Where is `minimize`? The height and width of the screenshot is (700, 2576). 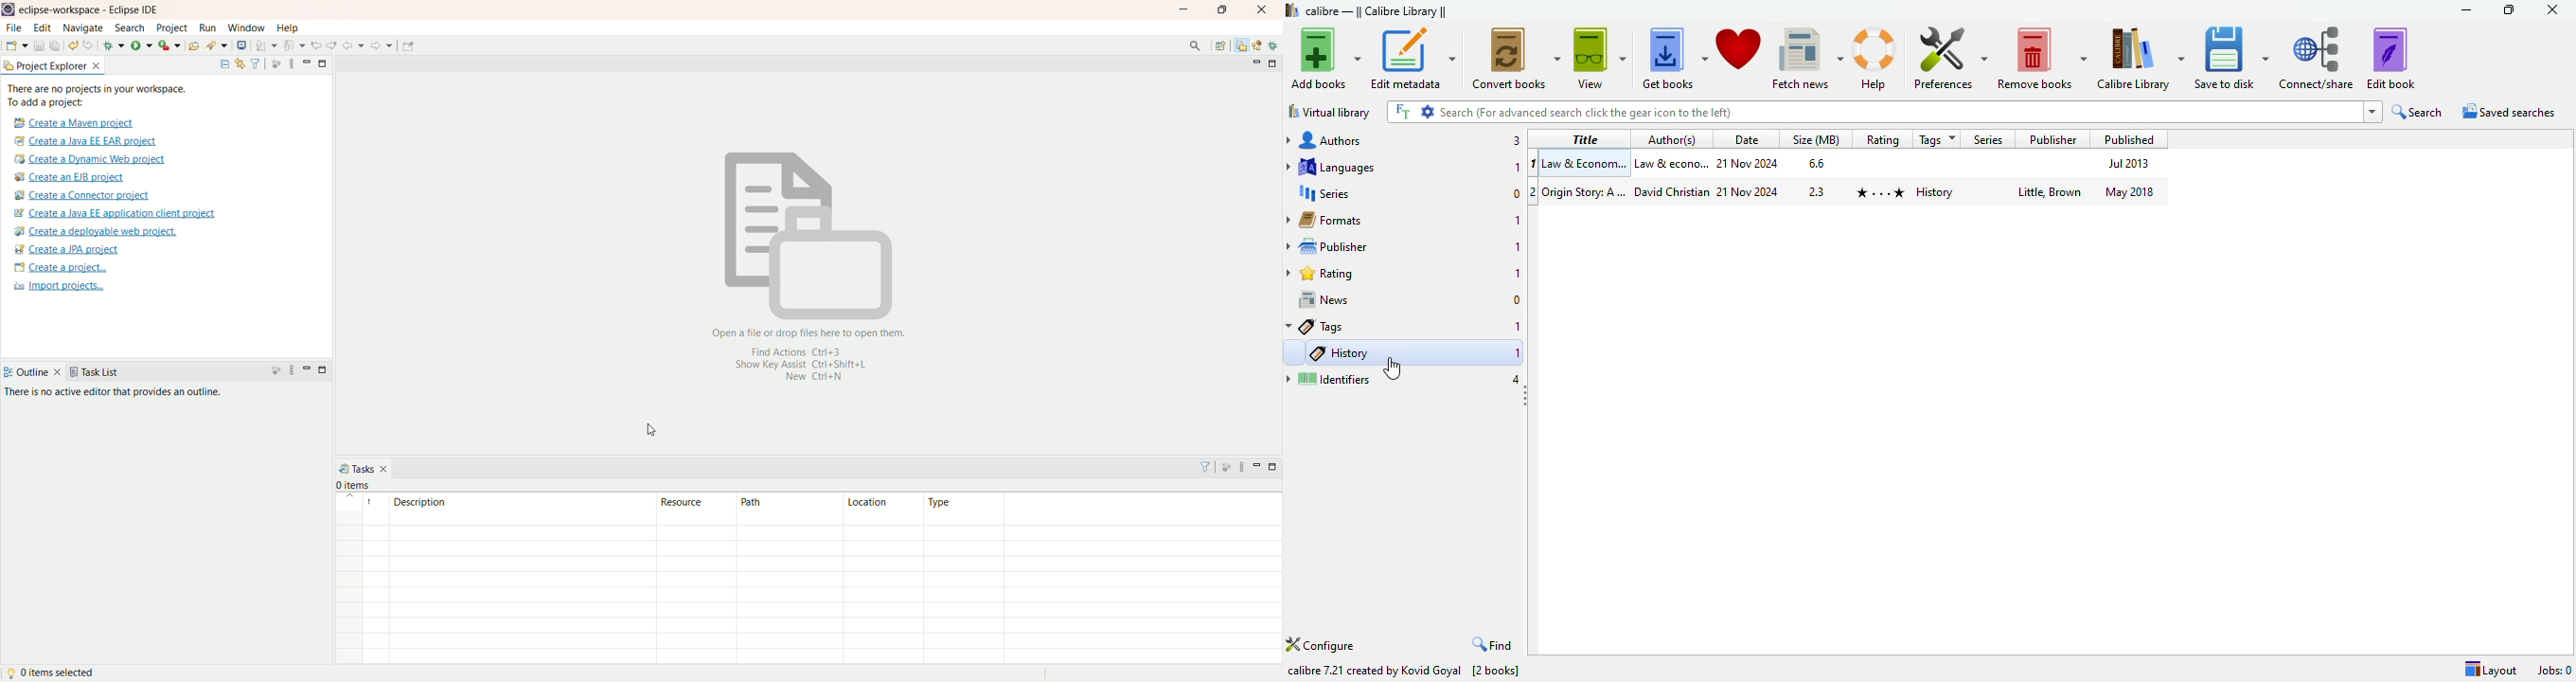
minimize is located at coordinates (1260, 468).